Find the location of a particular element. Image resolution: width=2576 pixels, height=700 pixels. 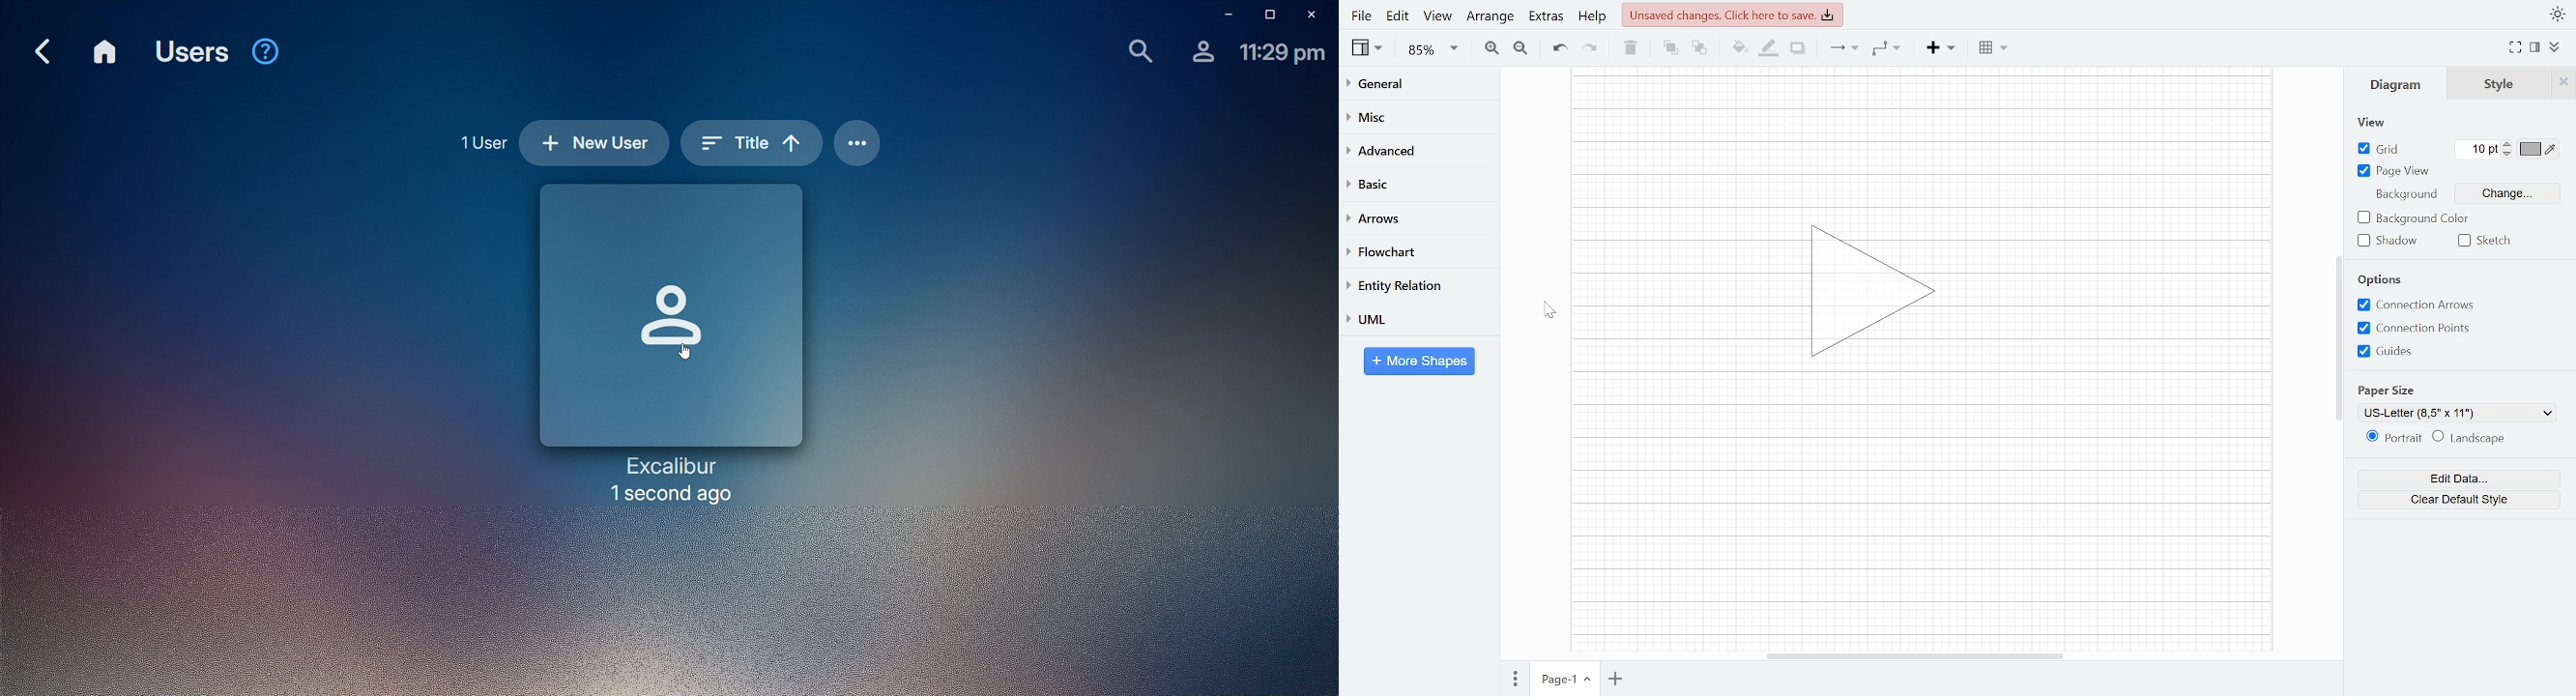

Fill color is located at coordinates (1739, 47).